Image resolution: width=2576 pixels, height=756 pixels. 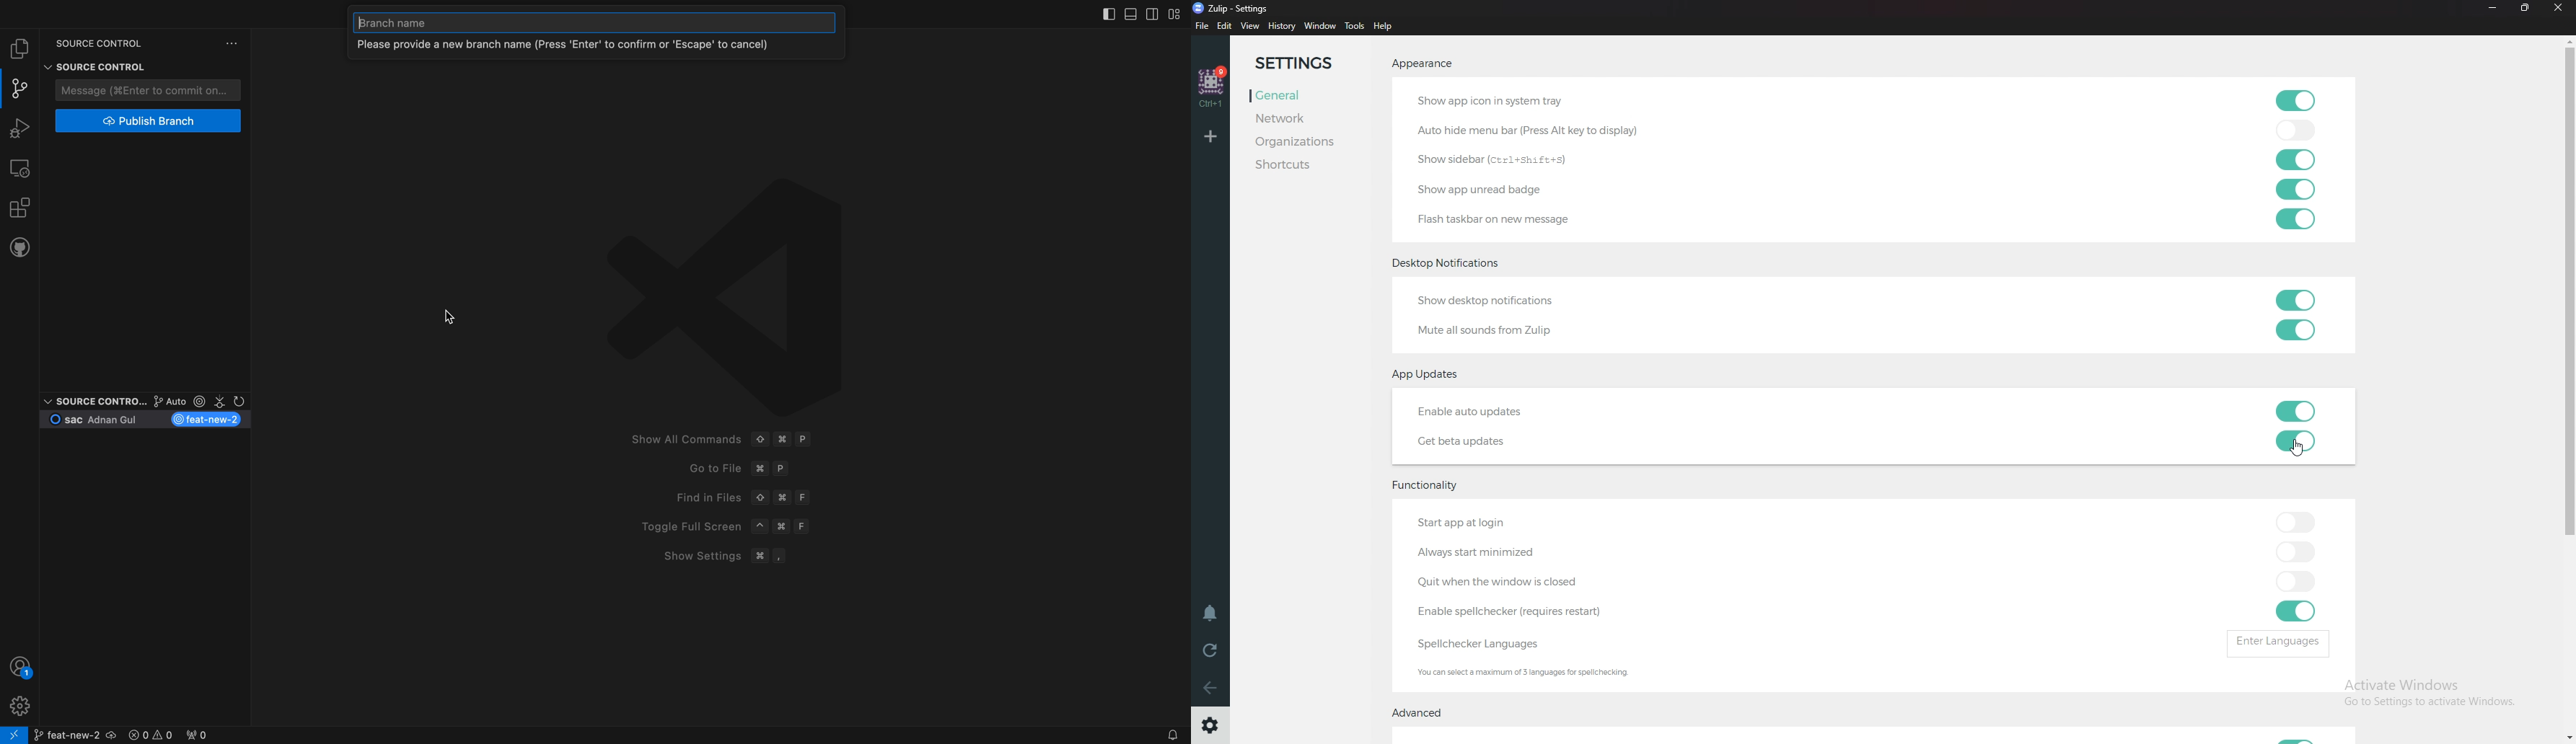 I want to click on home, so click(x=1213, y=86).